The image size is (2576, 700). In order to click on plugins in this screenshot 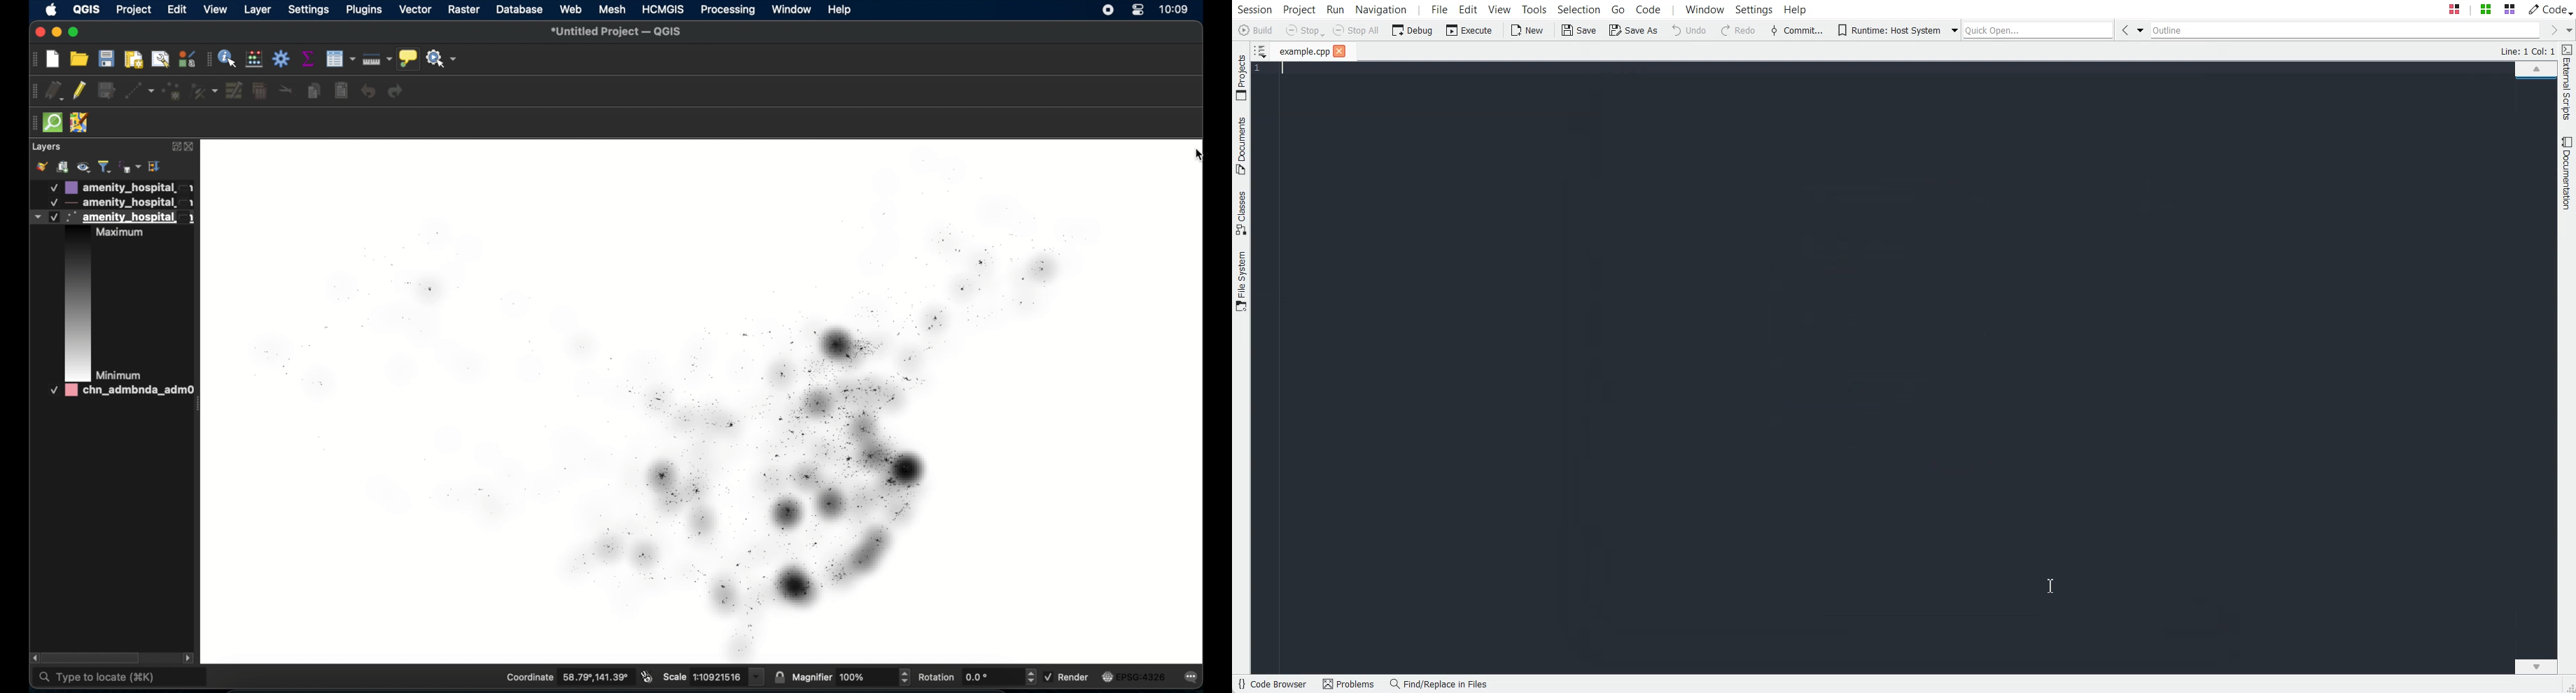, I will do `click(365, 10)`.